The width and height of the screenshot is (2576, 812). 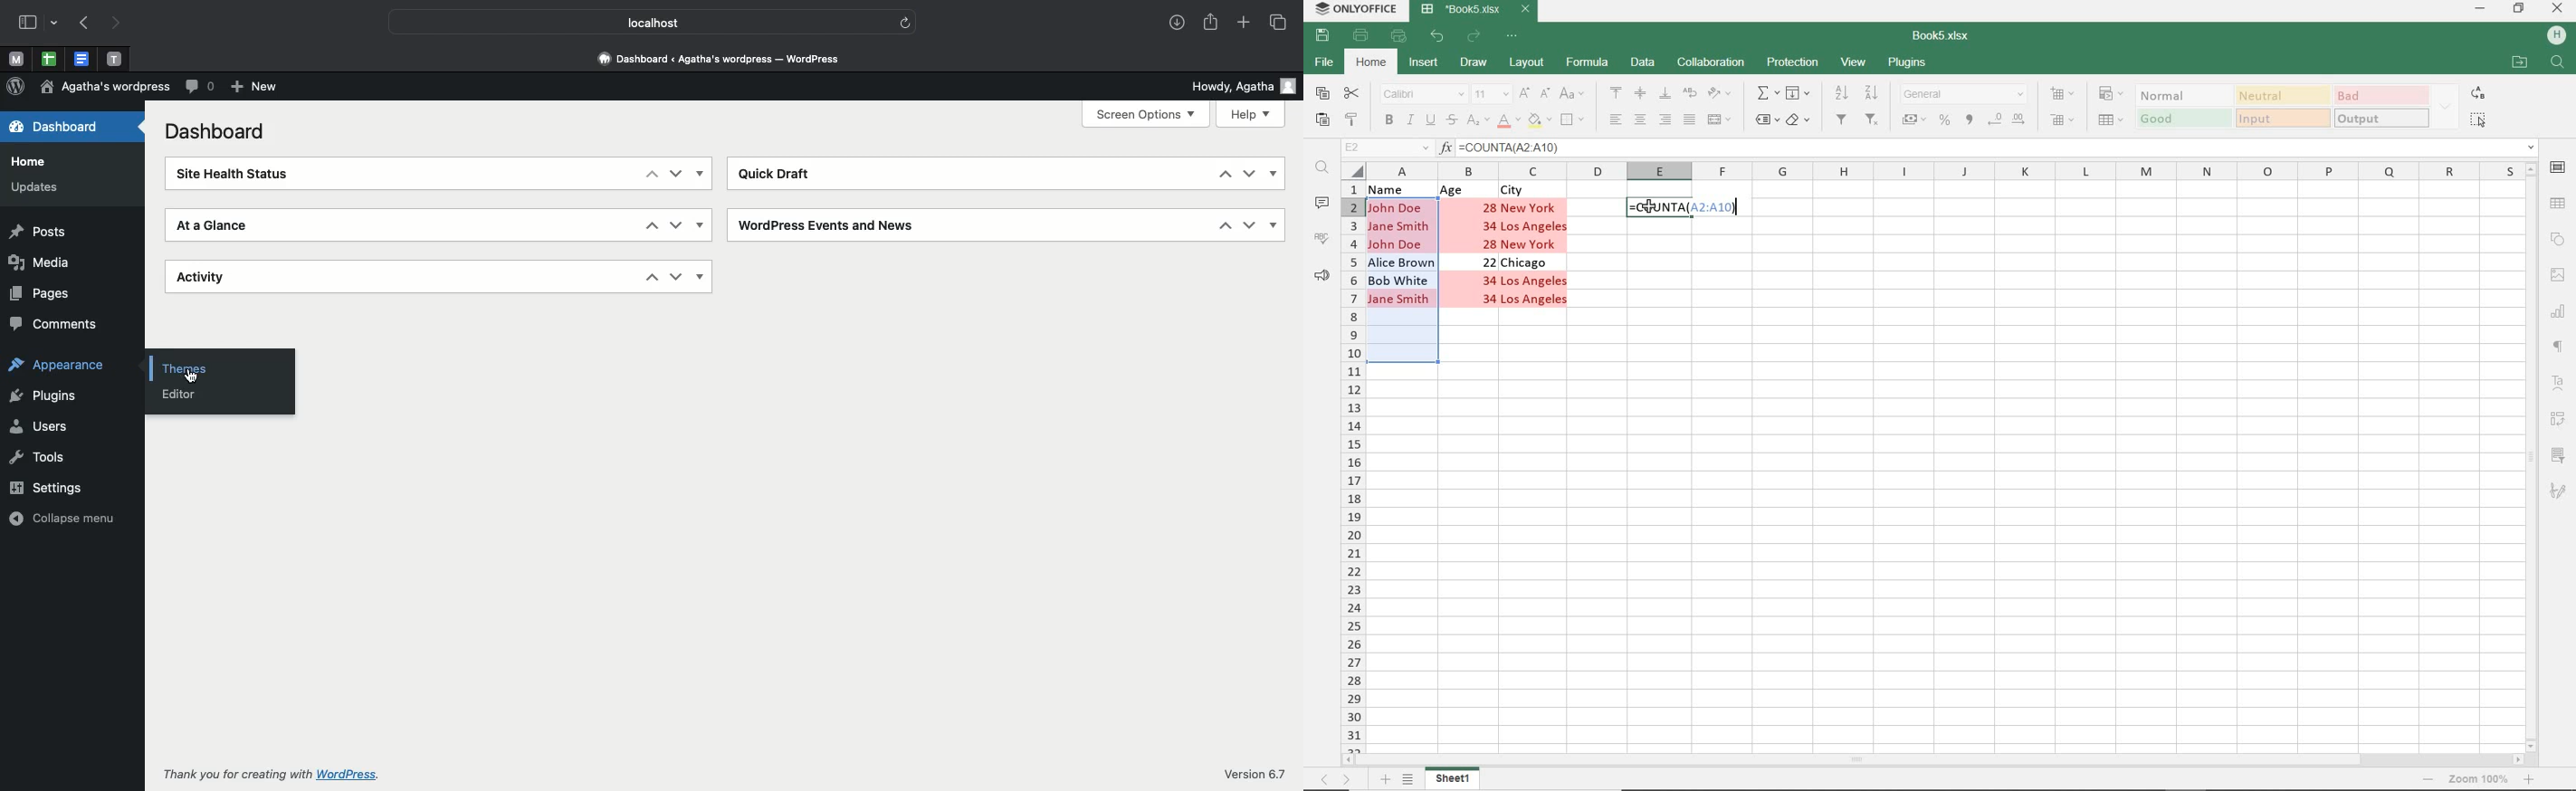 What do you see at coordinates (1516, 190) in the screenshot?
I see `City` at bounding box center [1516, 190].